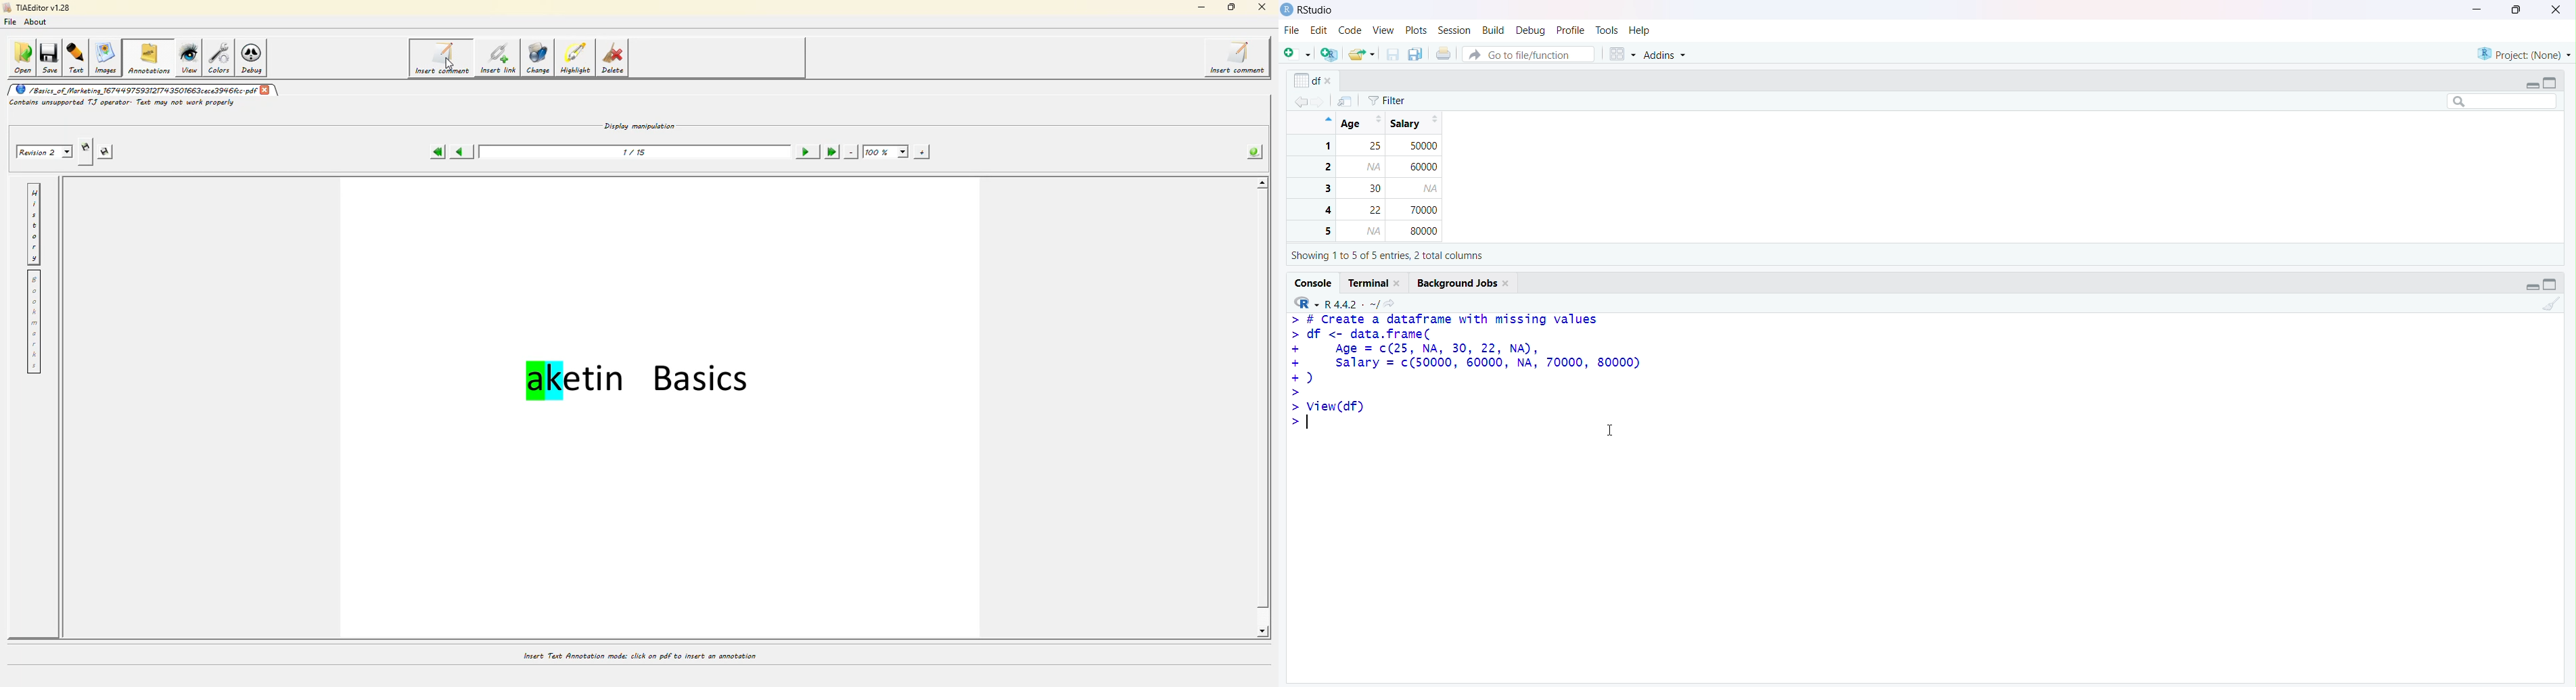  What do you see at coordinates (1571, 30) in the screenshot?
I see `Profile` at bounding box center [1571, 30].